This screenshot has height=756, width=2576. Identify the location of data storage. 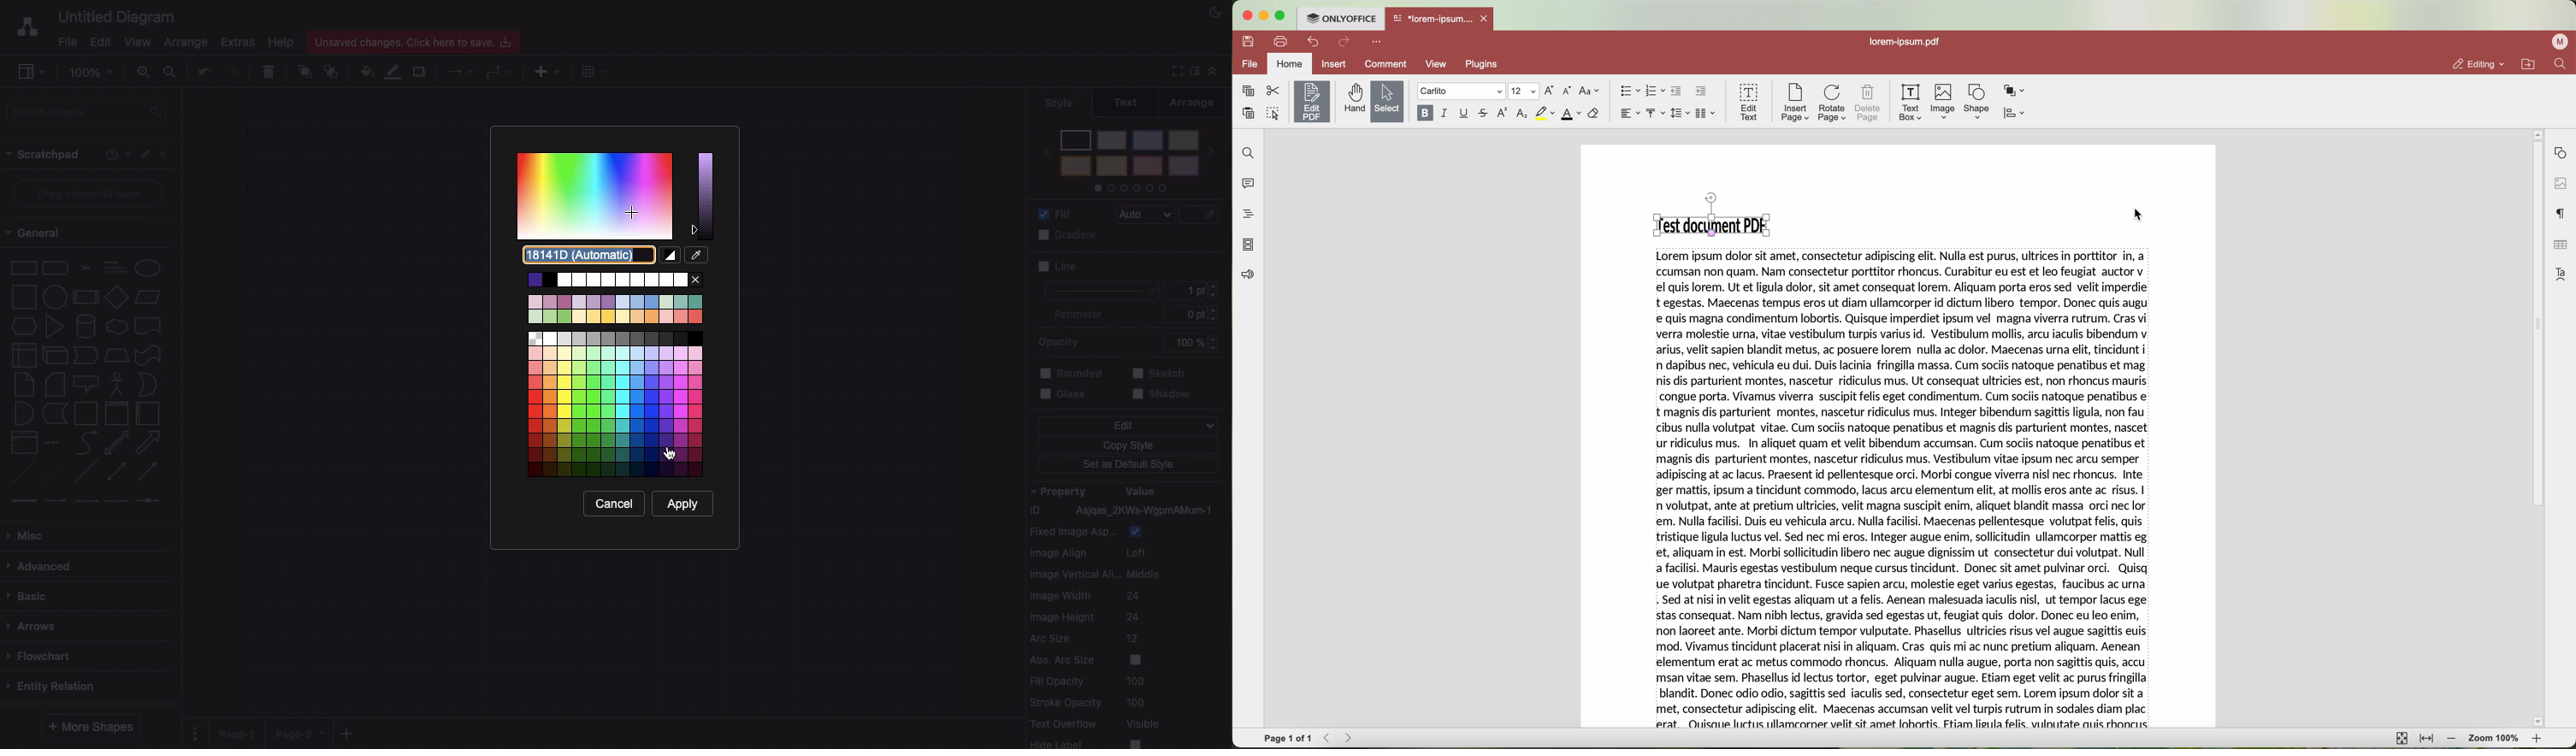
(54, 413).